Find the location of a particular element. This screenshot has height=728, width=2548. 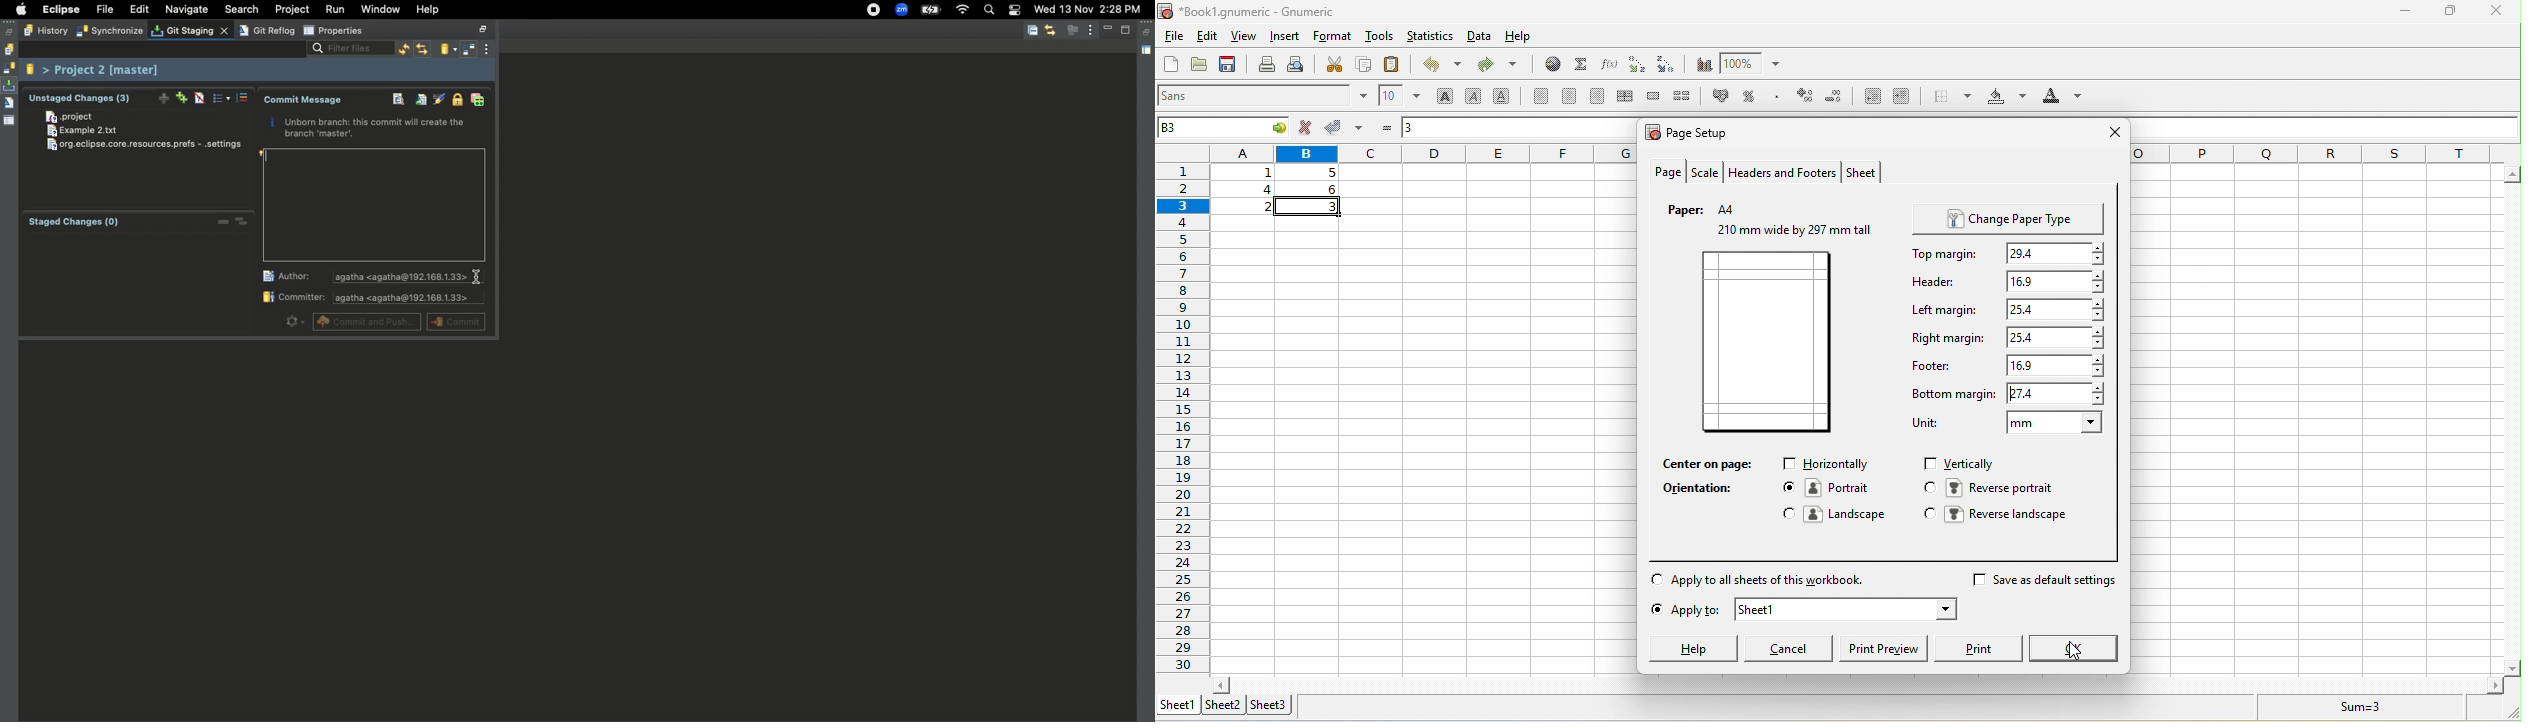

headers and footers is located at coordinates (1782, 171).